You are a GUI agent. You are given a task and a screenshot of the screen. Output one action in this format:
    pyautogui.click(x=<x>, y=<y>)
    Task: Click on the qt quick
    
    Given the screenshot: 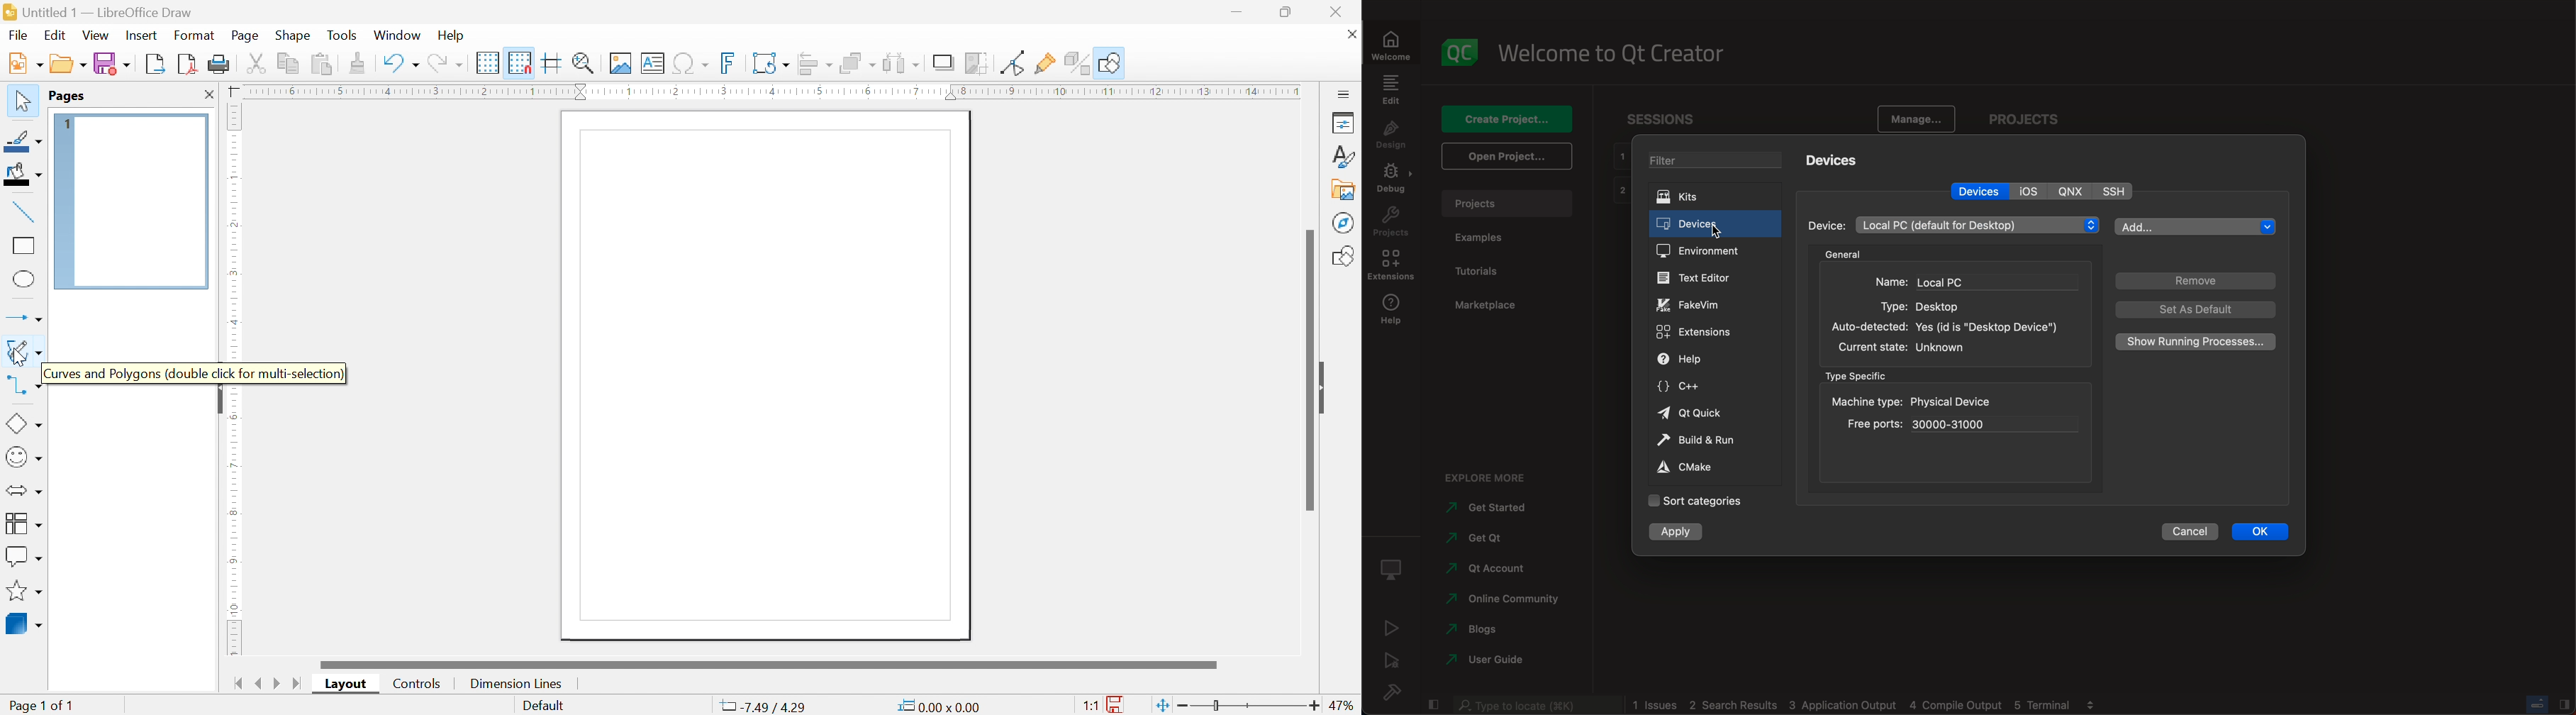 What is the action you would take?
    pyautogui.click(x=1702, y=414)
    